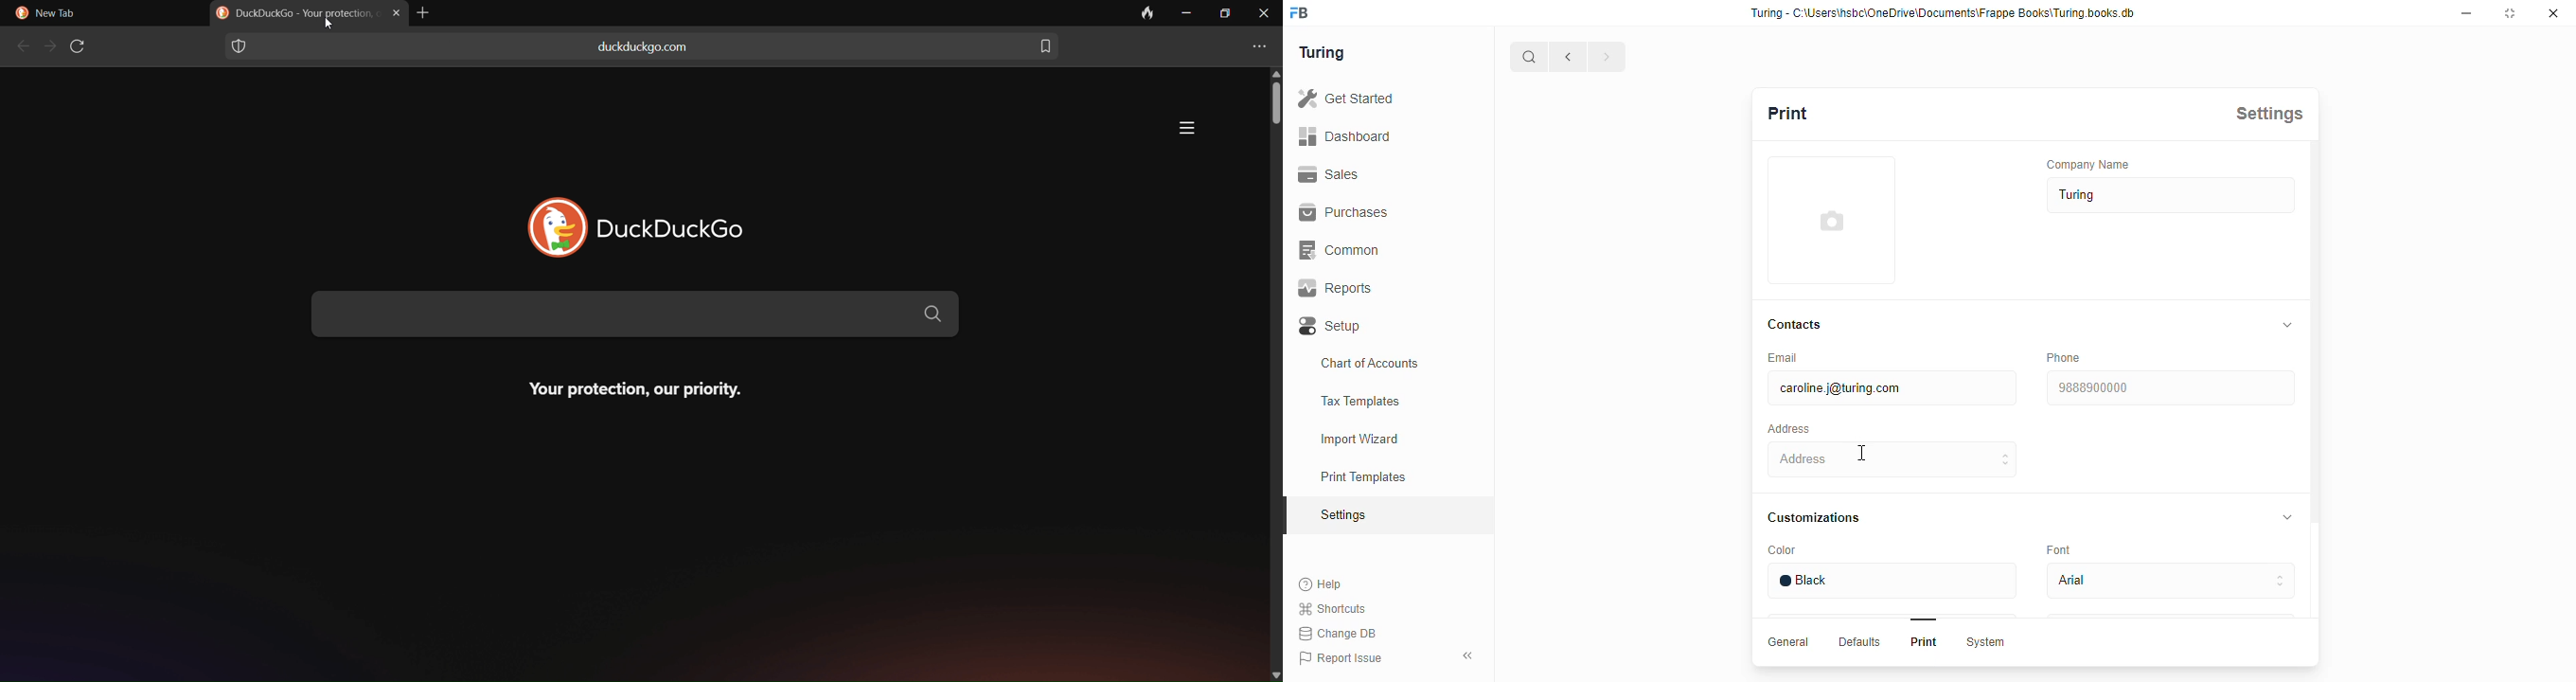  What do you see at coordinates (1336, 288) in the screenshot?
I see `reports` at bounding box center [1336, 288].